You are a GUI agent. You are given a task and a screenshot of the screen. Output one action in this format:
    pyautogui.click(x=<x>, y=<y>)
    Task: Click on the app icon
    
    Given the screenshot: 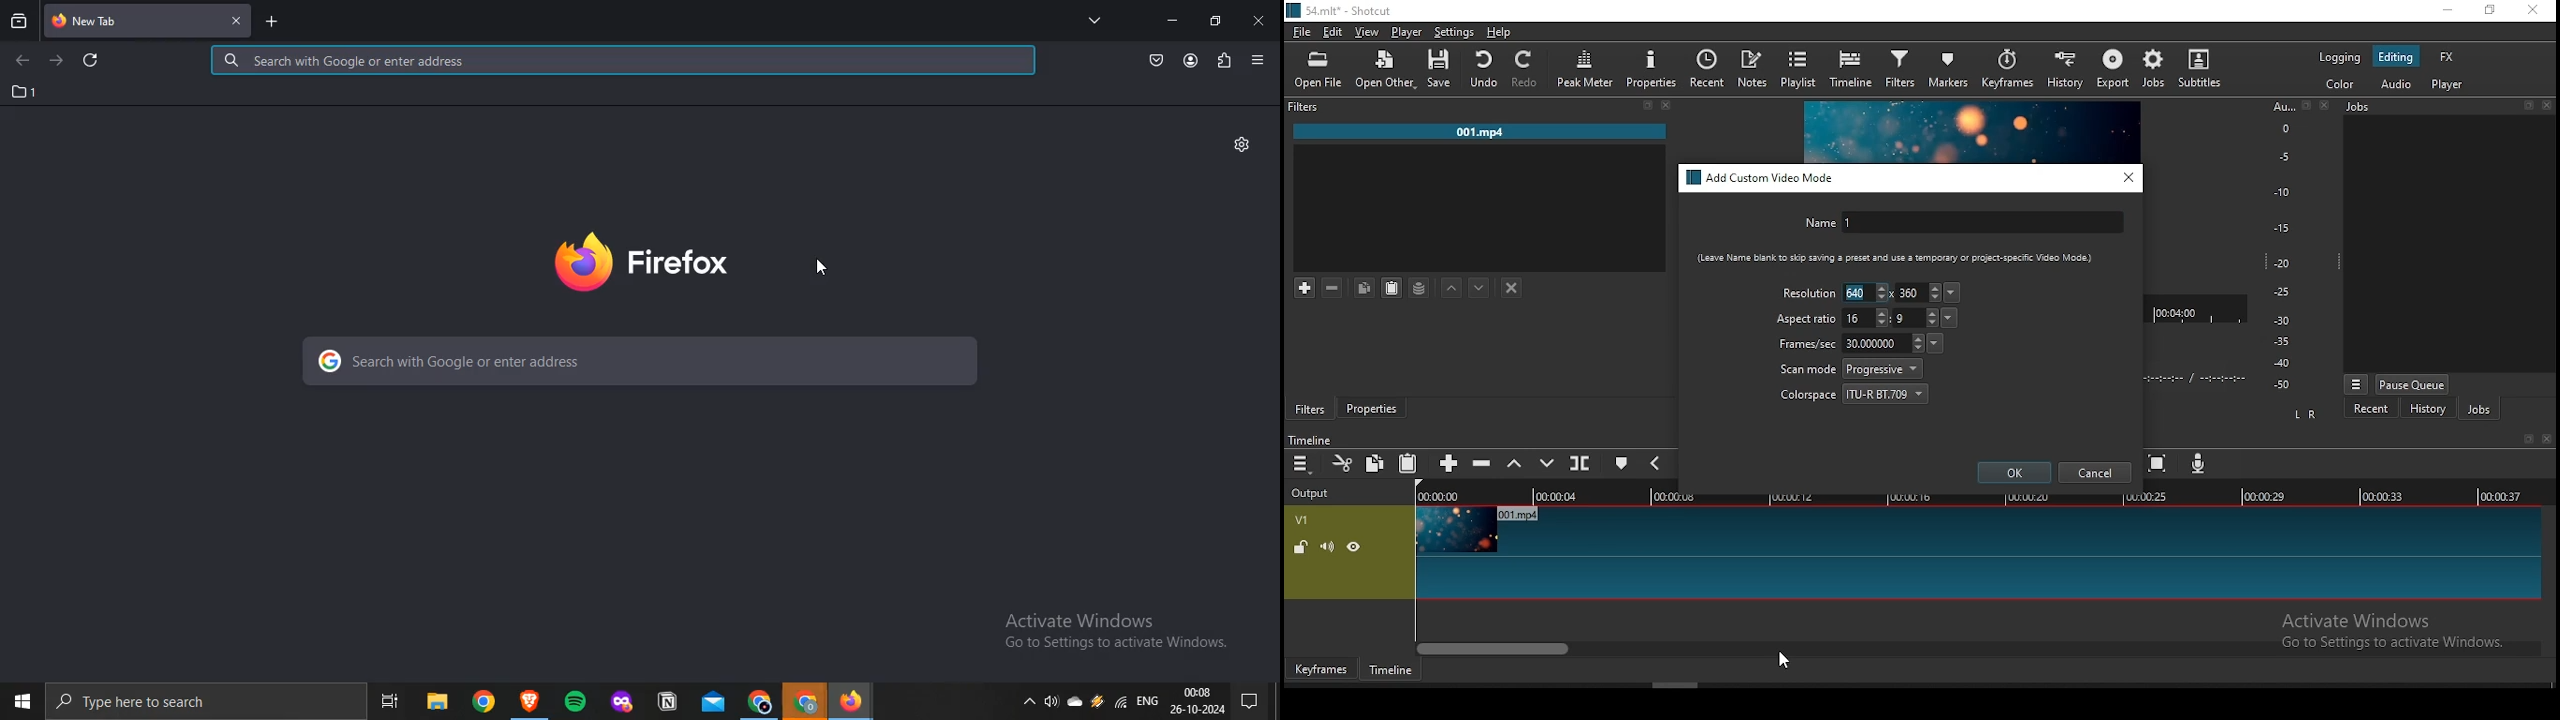 What is the action you would take?
    pyautogui.click(x=620, y=698)
    